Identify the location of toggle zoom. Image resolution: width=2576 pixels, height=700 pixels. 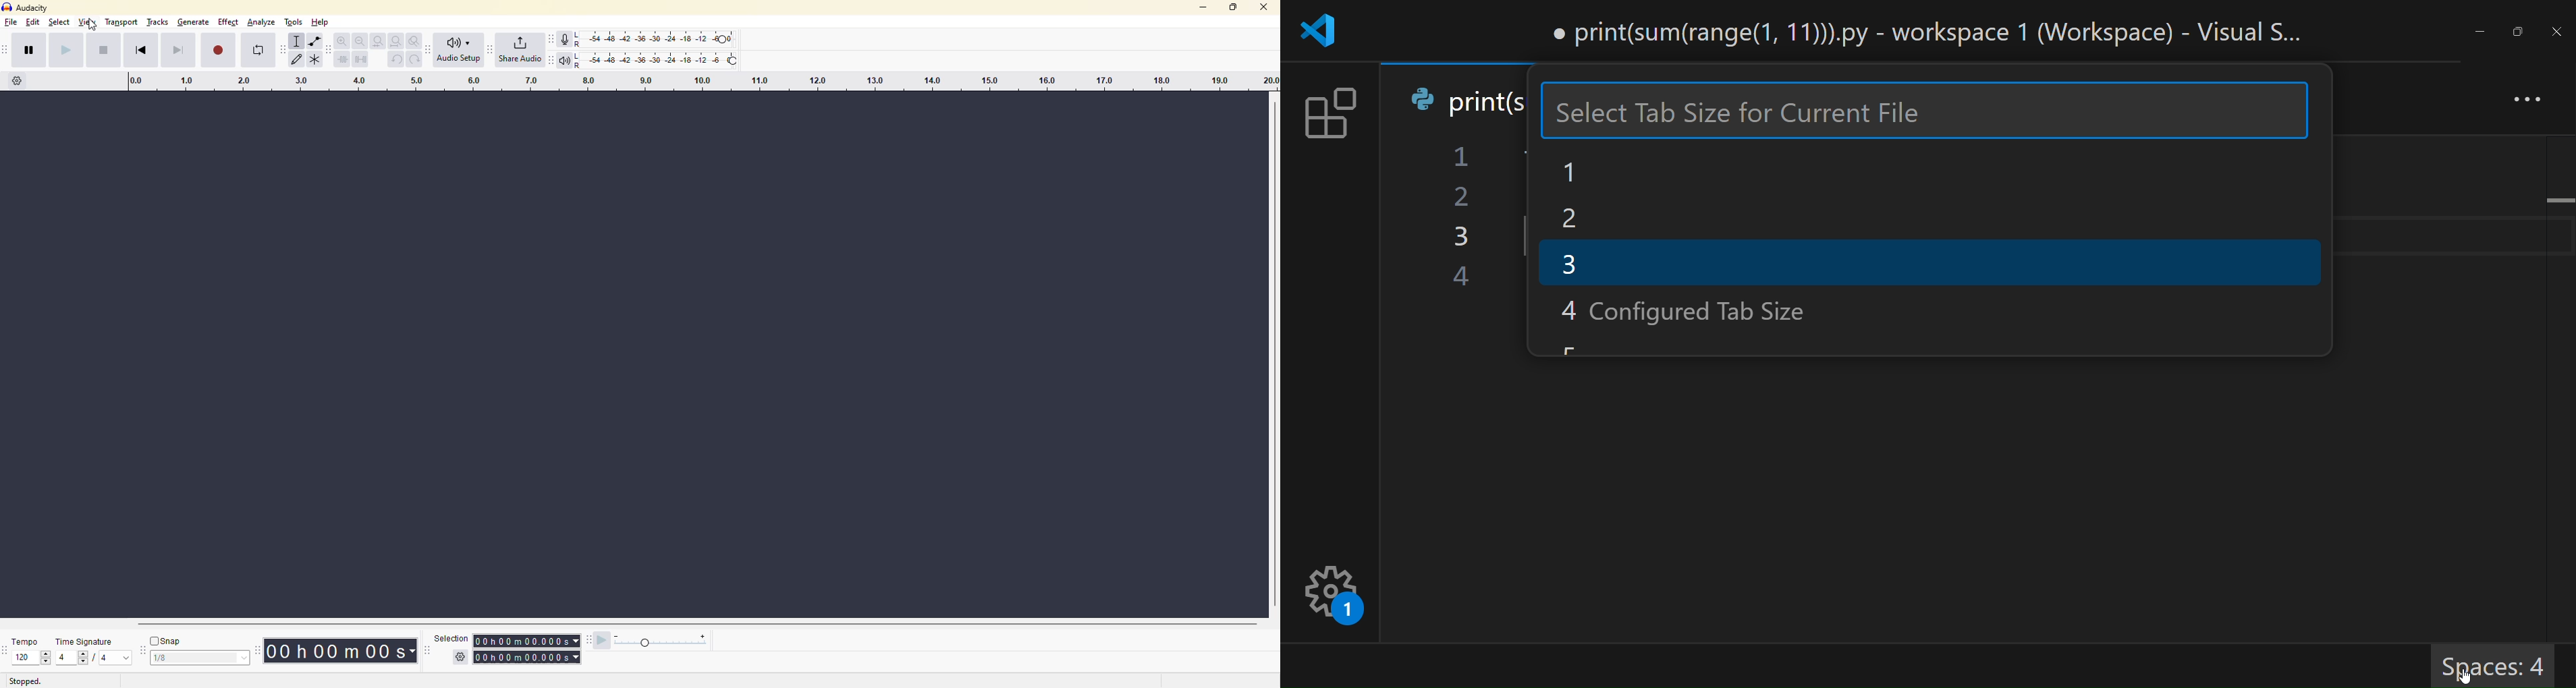
(414, 39).